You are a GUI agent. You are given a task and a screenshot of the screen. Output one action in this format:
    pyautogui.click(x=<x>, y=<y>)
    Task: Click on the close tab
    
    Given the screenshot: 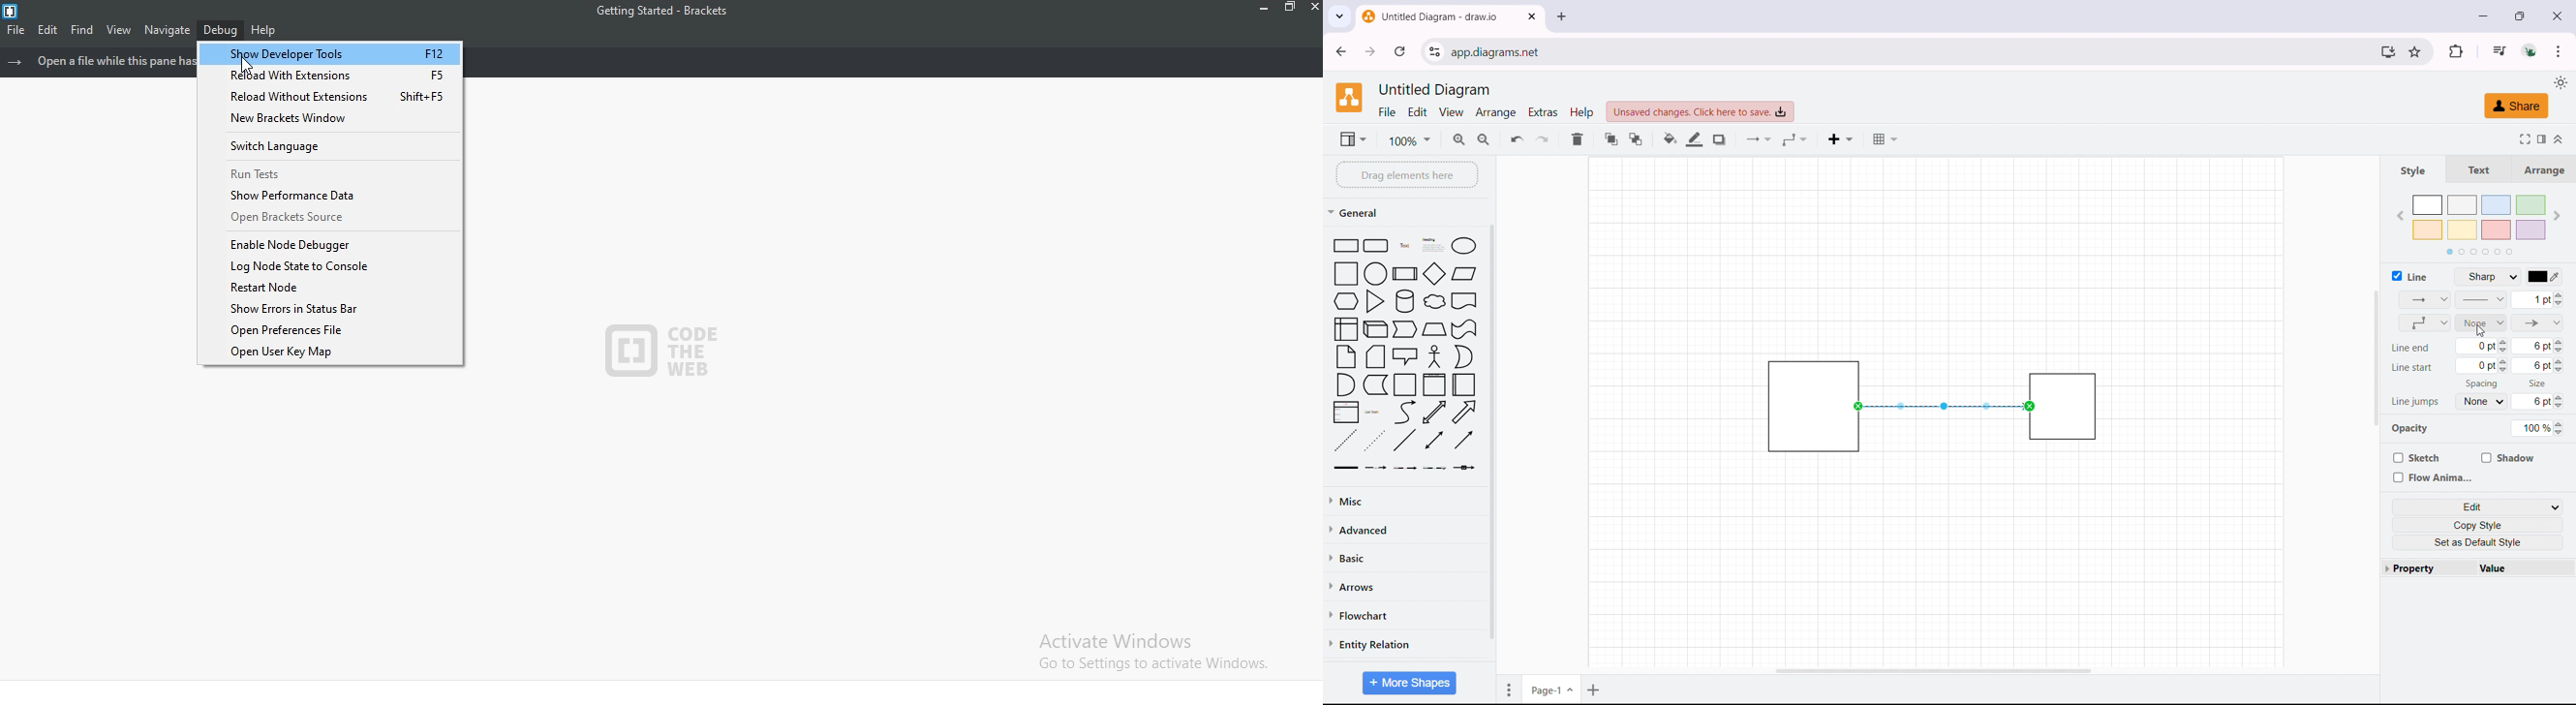 What is the action you would take?
    pyautogui.click(x=1532, y=16)
    